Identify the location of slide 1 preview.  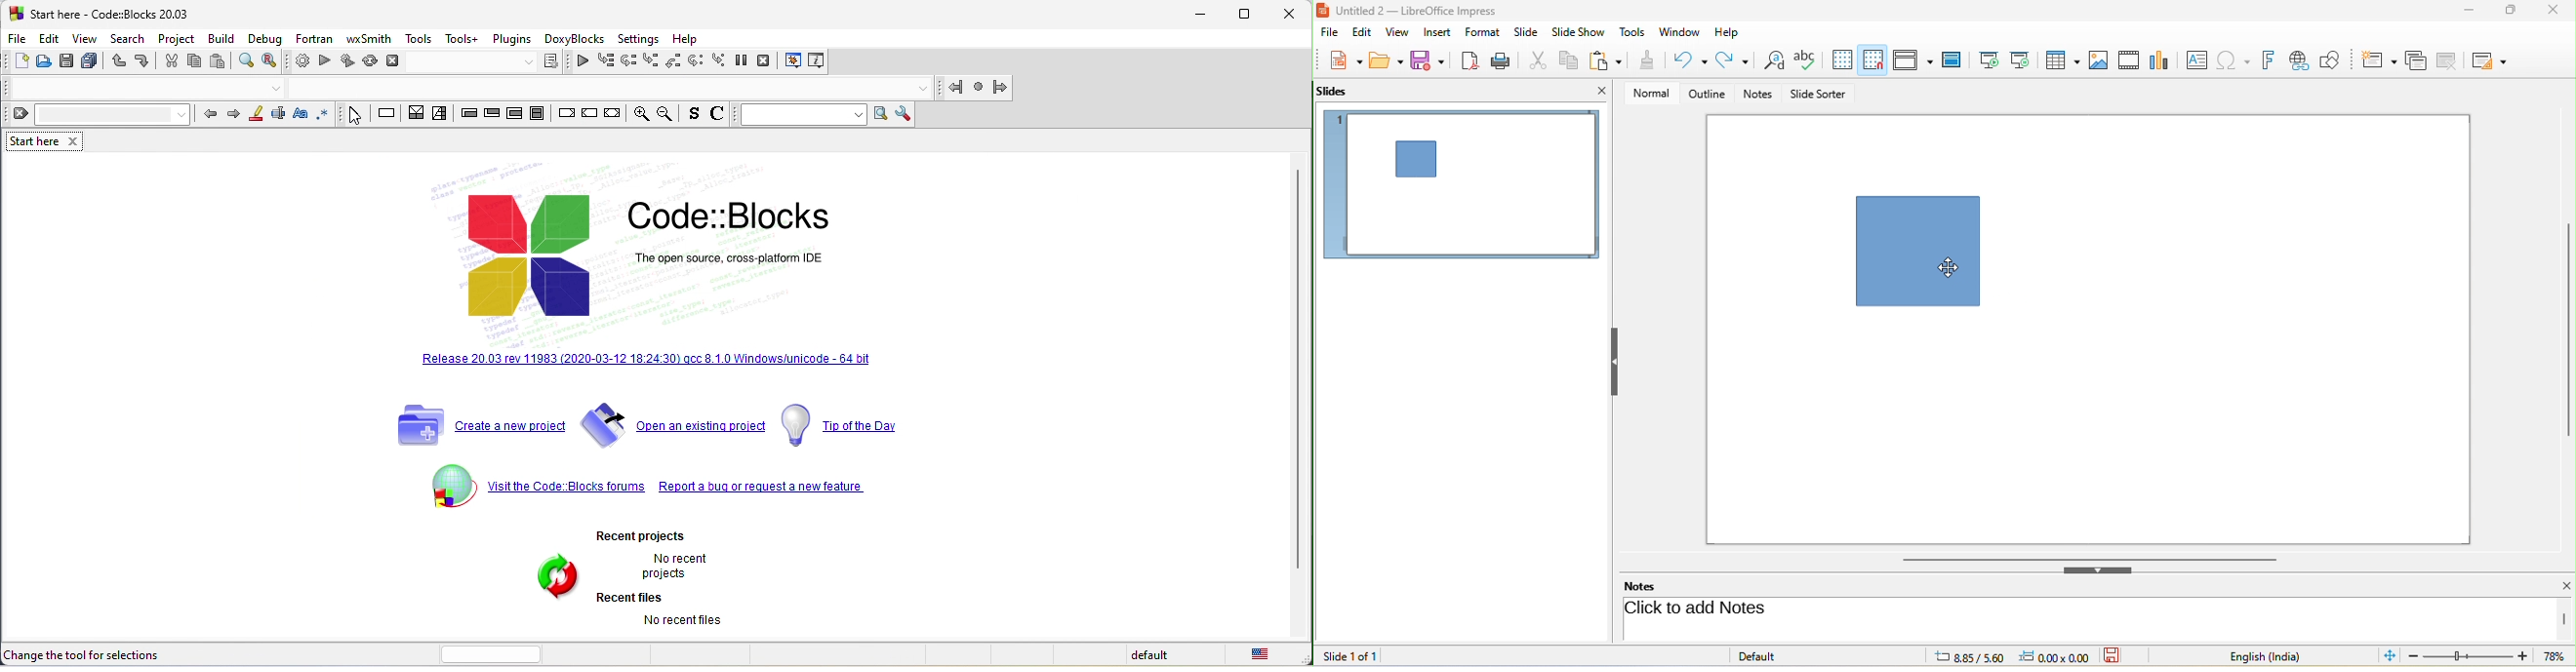
(1461, 191).